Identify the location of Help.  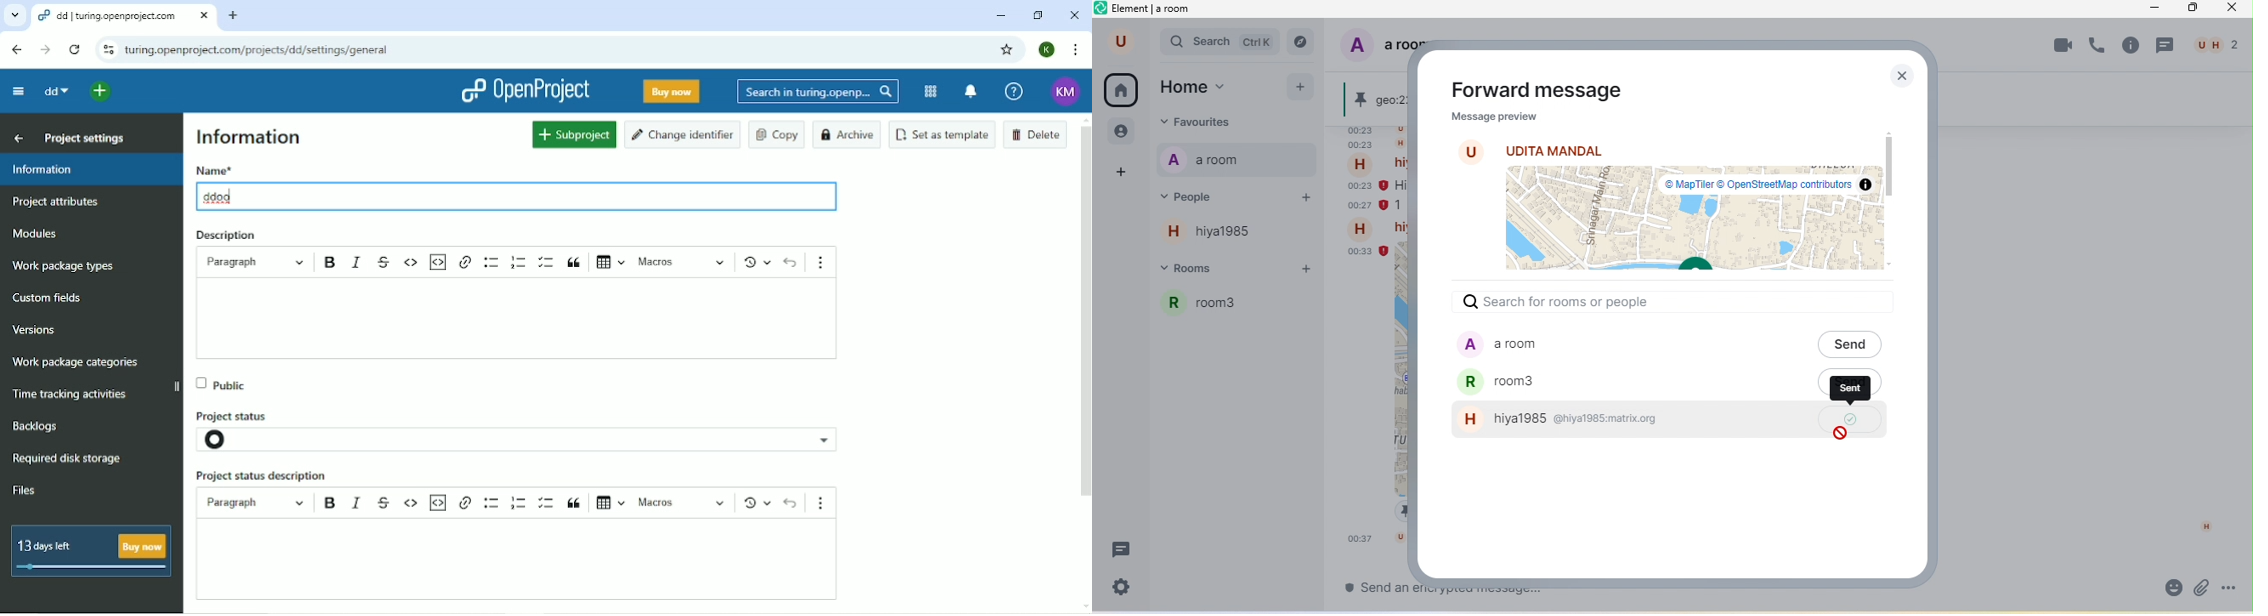
(1014, 91).